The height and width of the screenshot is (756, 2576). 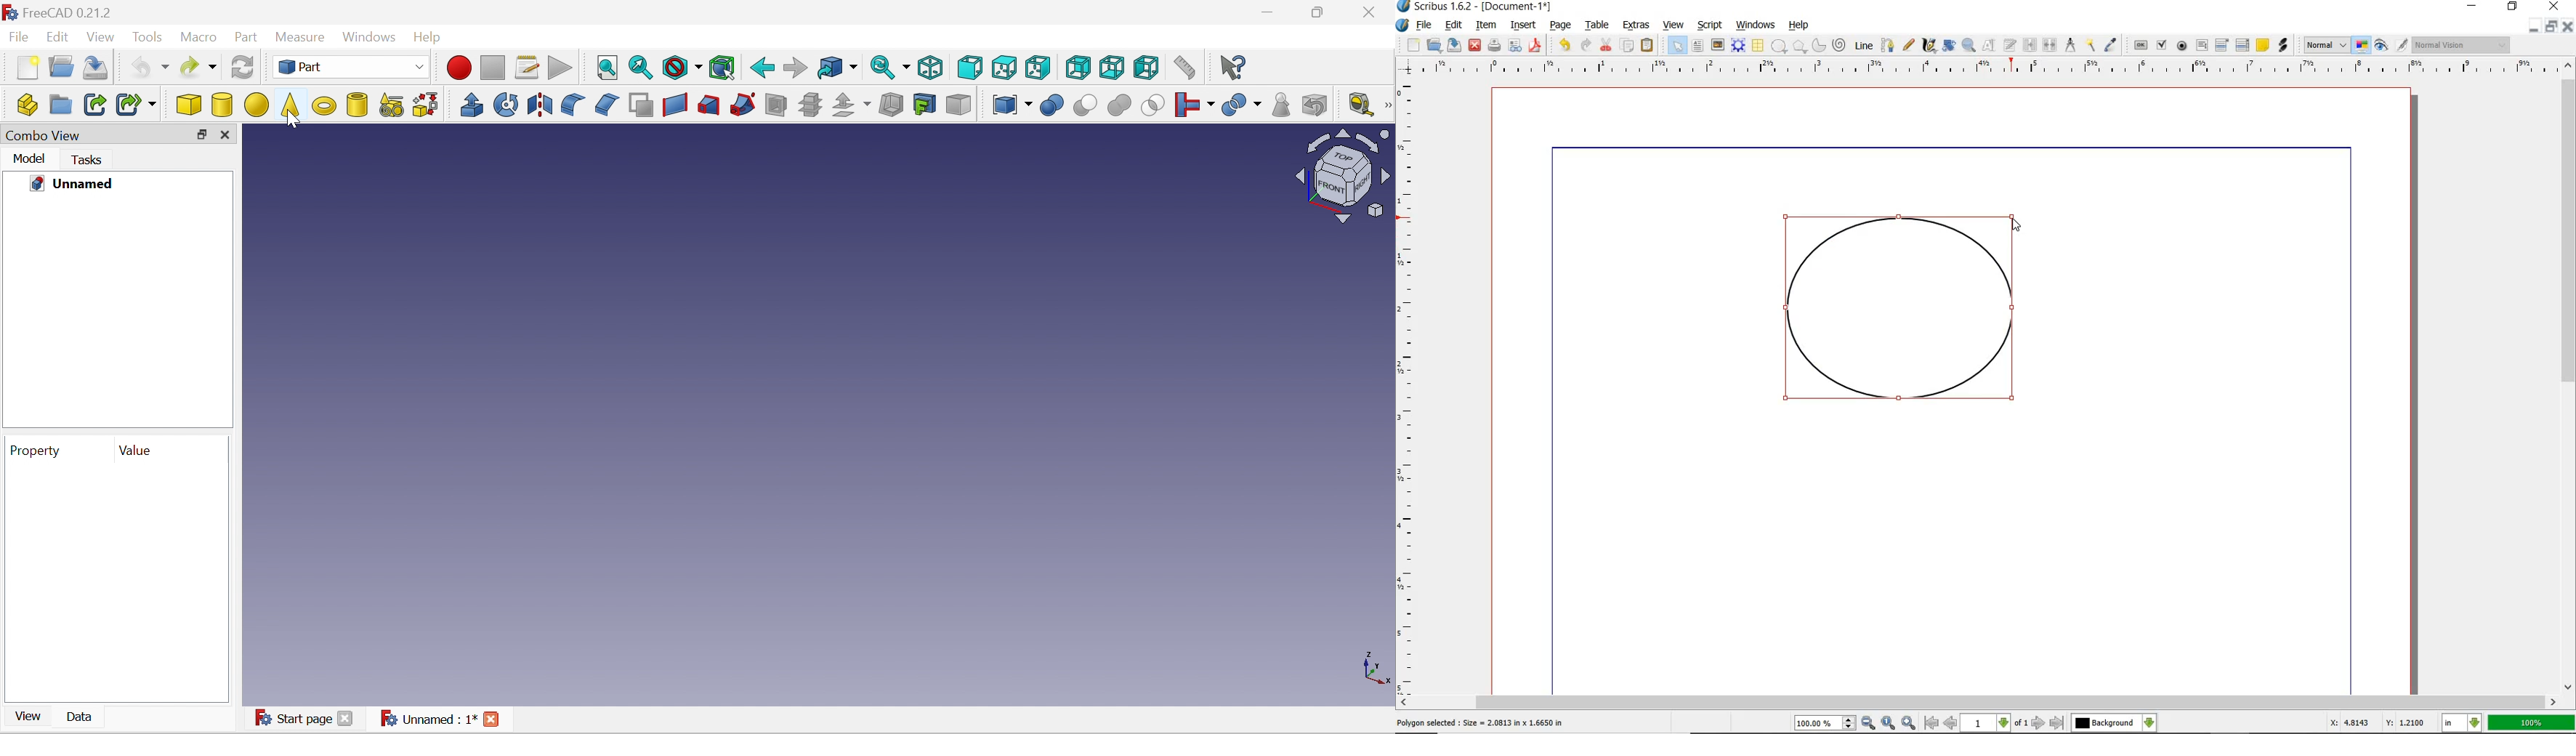 What do you see at coordinates (97, 67) in the screenshot?
I see `Save` at bounding box center [97, 67].